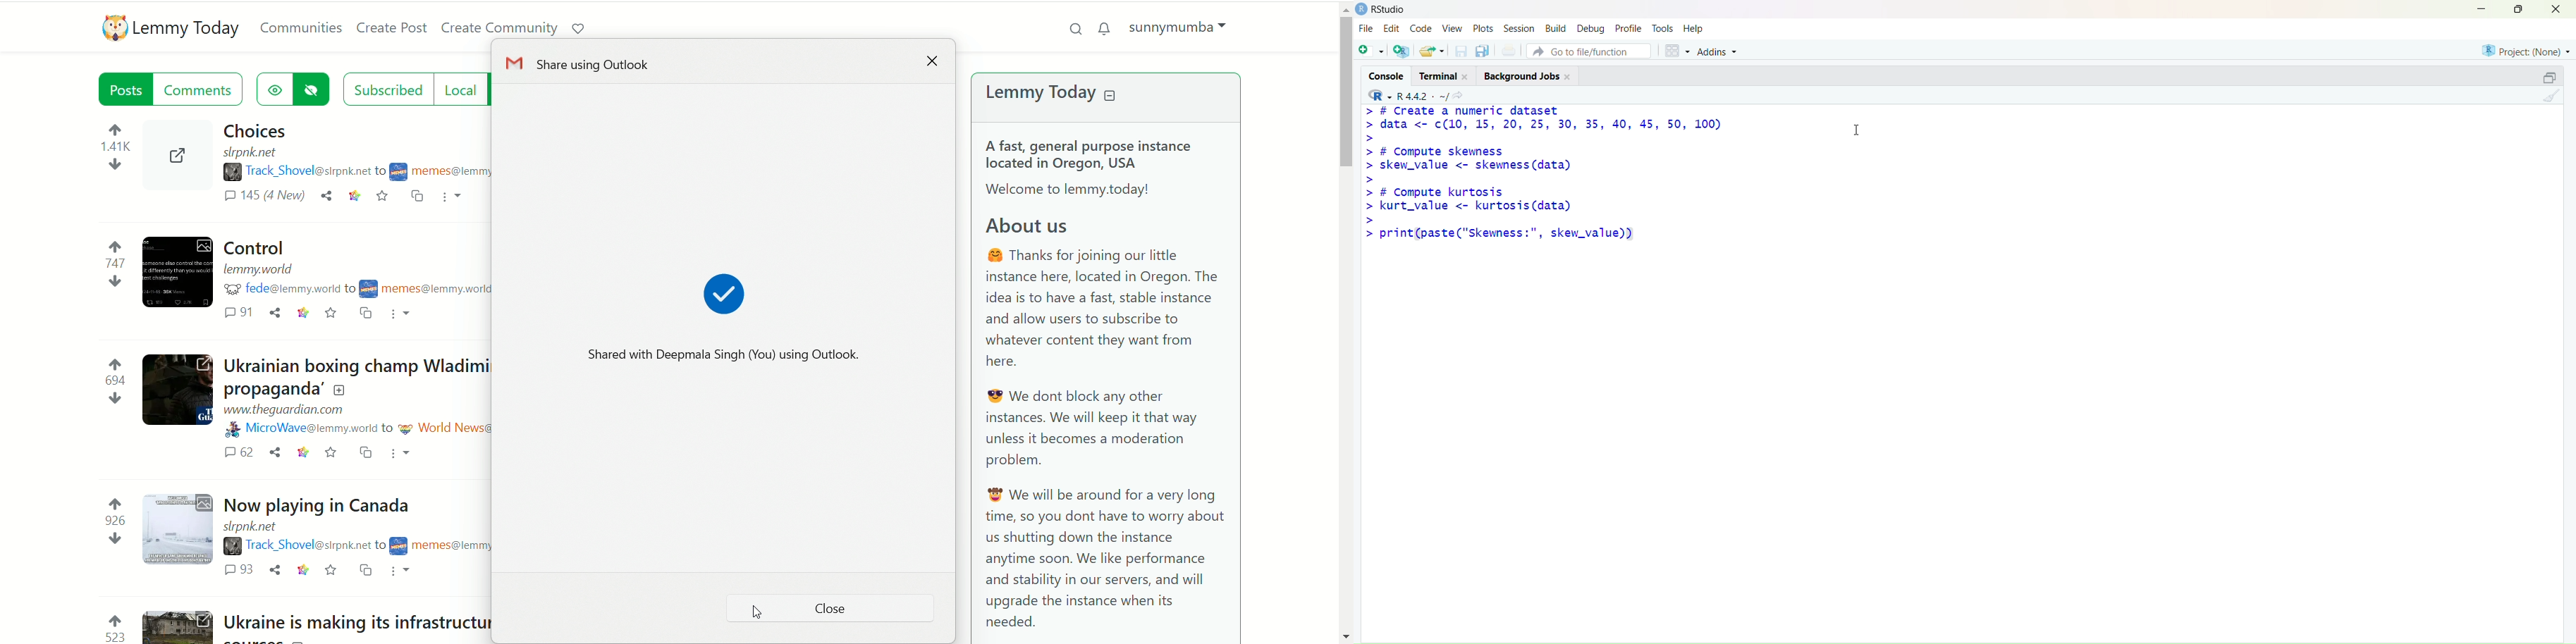 The image size is (2576, 644). What do you see at coordinates (443, 171) in the screenshot?
I see `community` at bounding box center [443, 171].